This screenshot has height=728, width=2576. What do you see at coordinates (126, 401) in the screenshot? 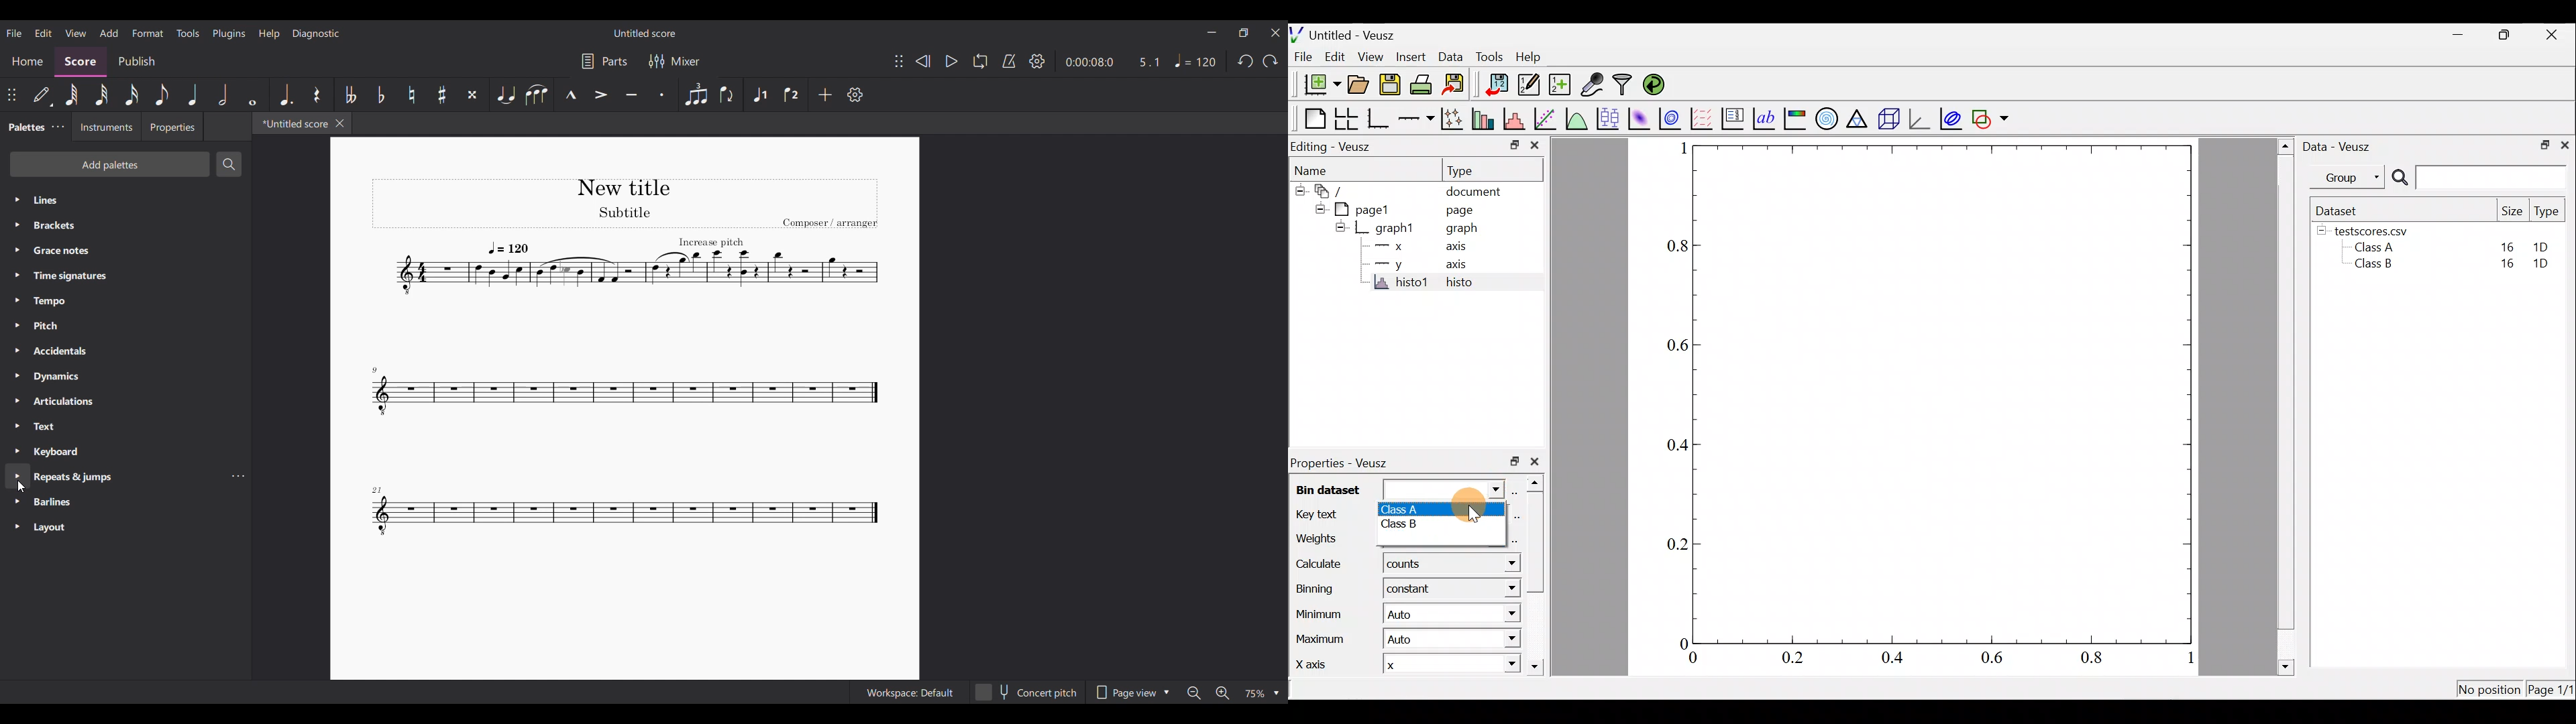
I see `Articulations` at bounding box center [126, 401].